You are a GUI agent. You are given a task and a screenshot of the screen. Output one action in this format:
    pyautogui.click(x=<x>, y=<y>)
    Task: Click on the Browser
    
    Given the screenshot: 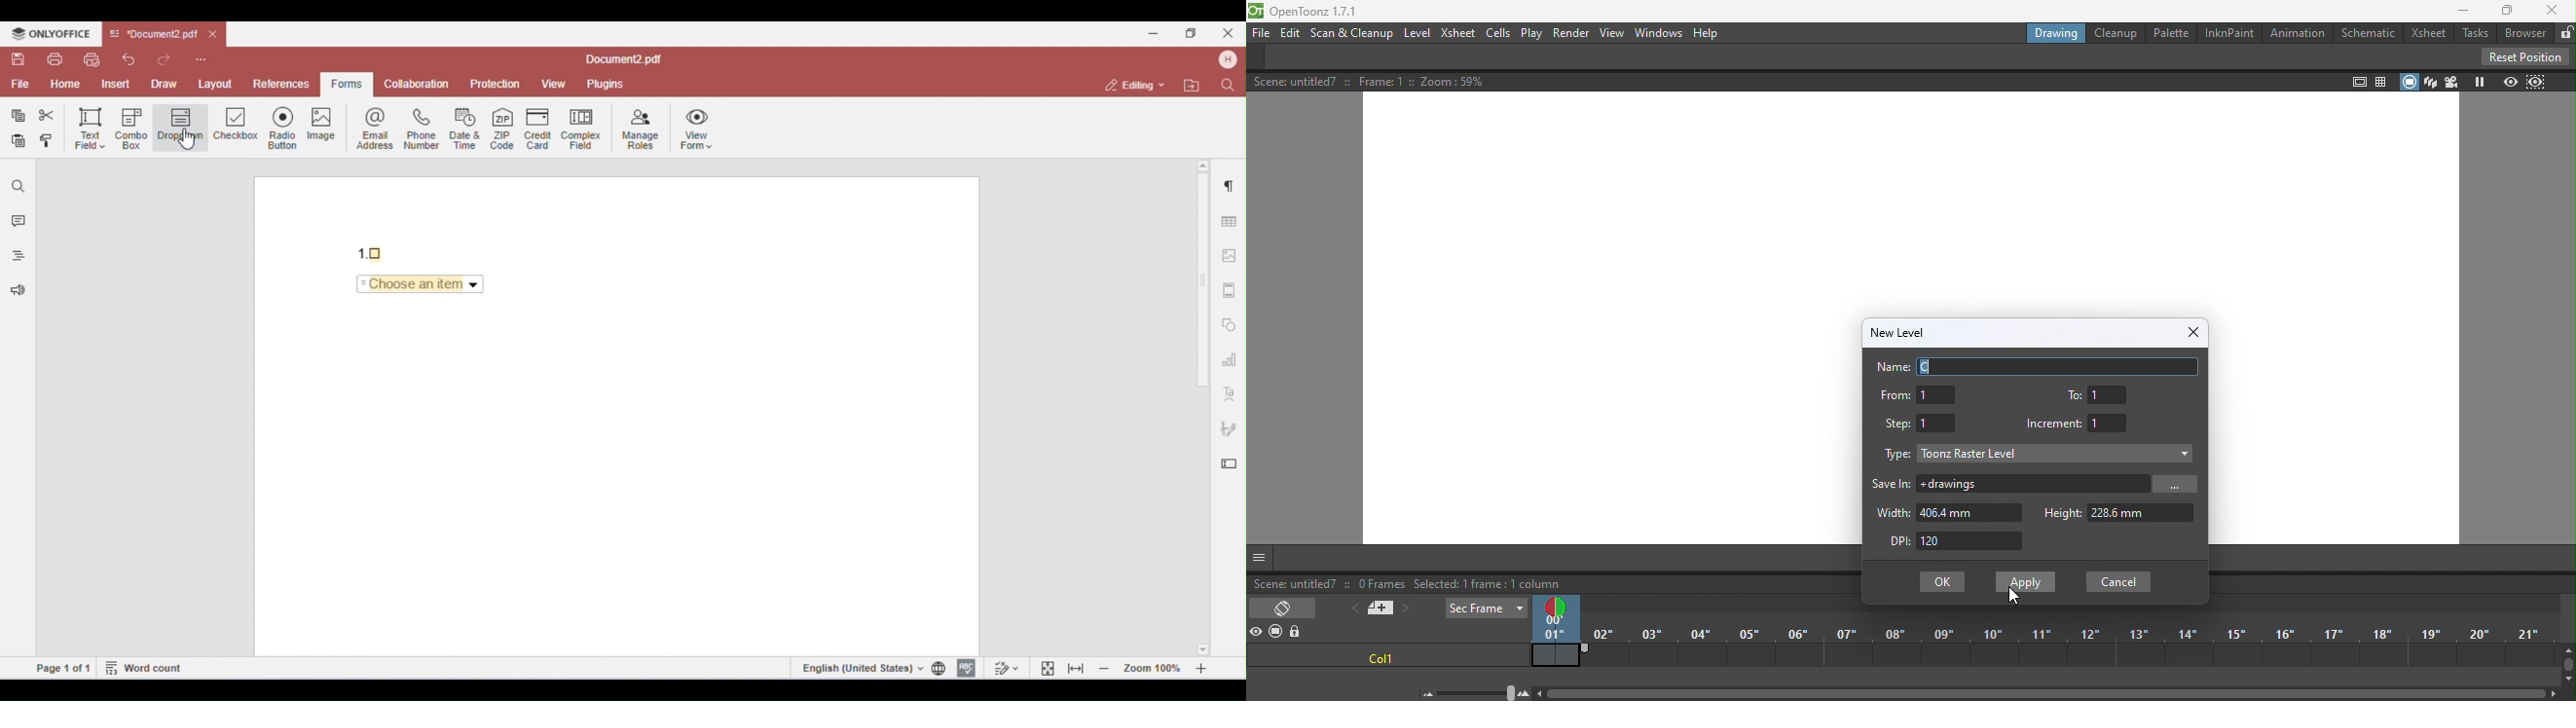 What is the action you would take?
    pyautogui.click(x=2522, y=34)
    